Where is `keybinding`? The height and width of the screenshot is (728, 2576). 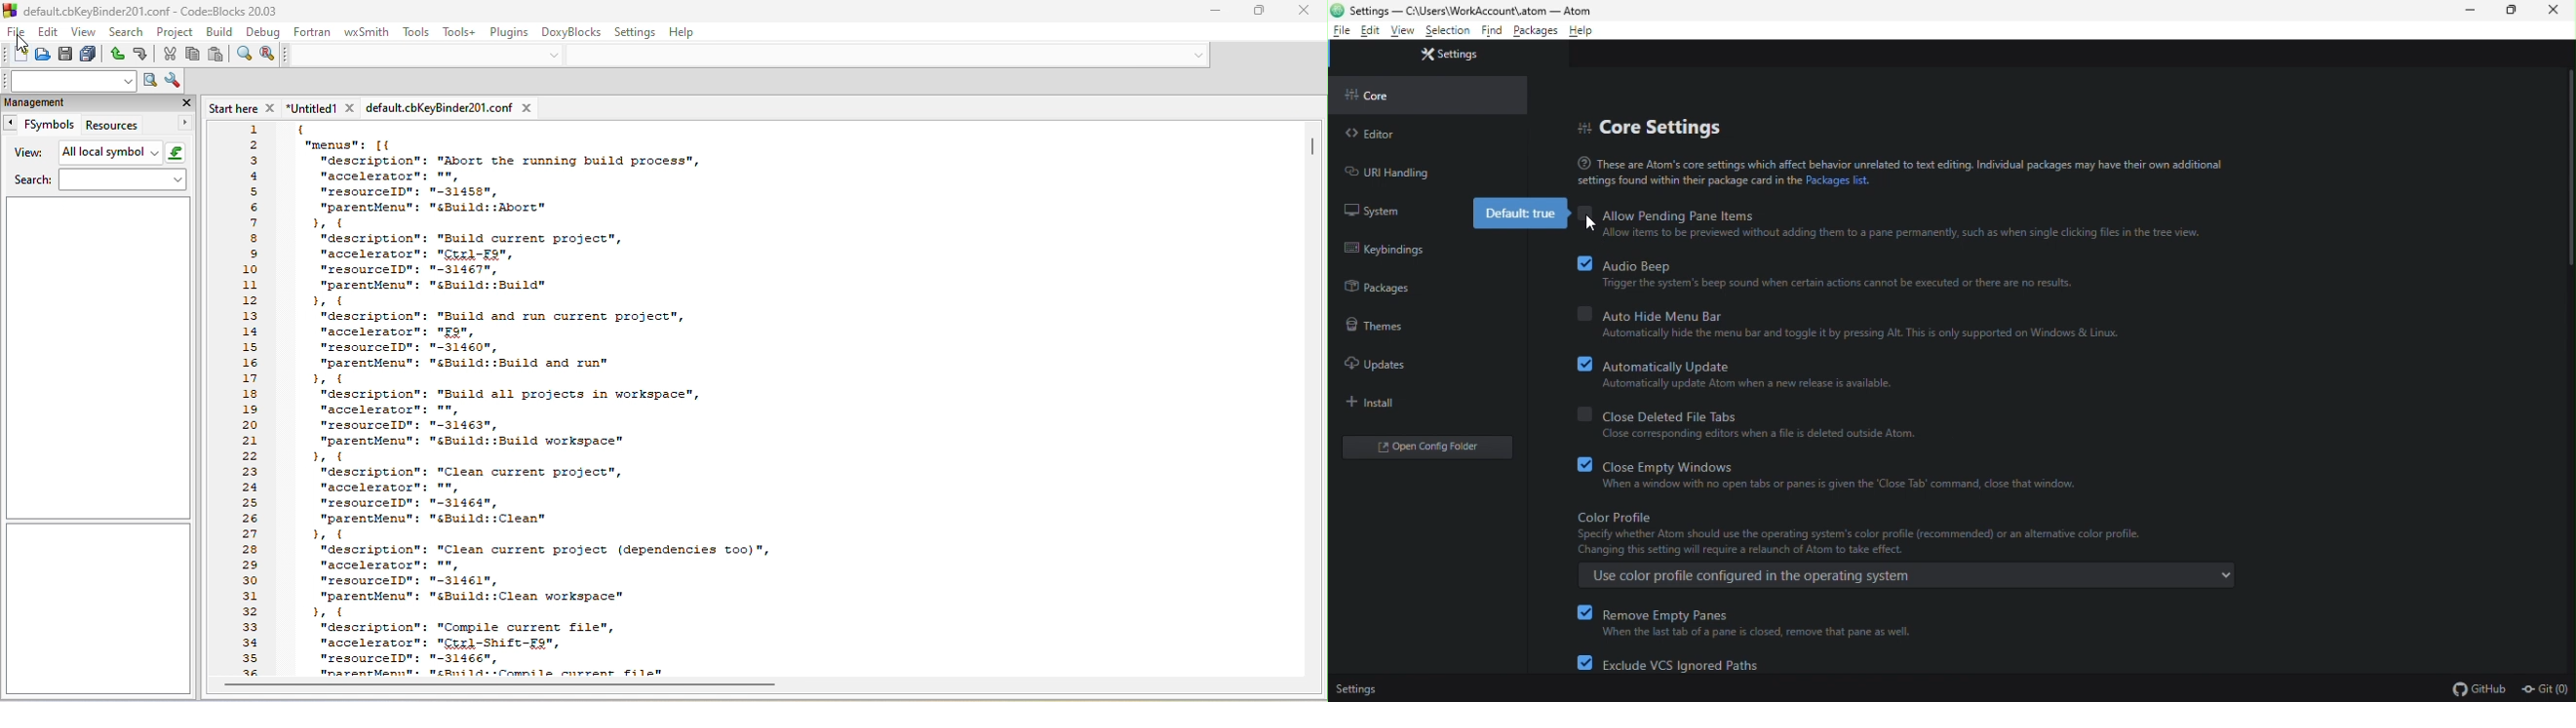
keybinding is located at coordinates (1387, 251).